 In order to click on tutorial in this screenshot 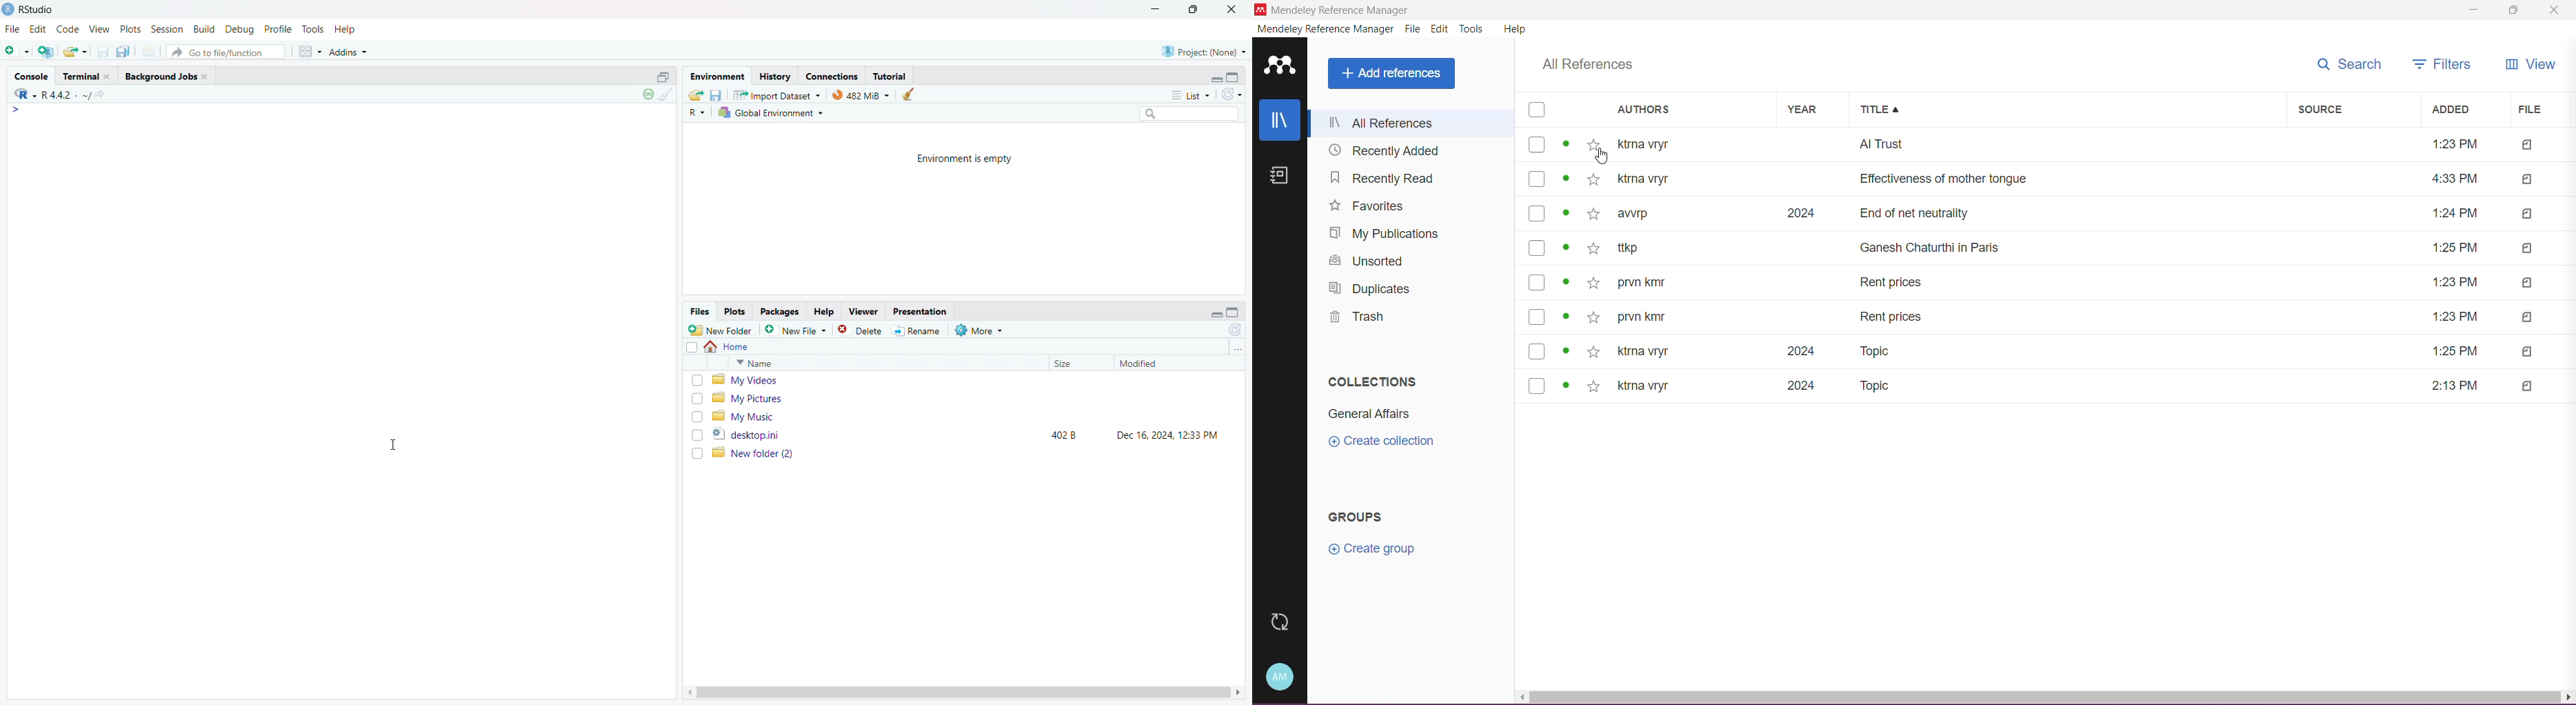, I will do `click(890, 76)`.